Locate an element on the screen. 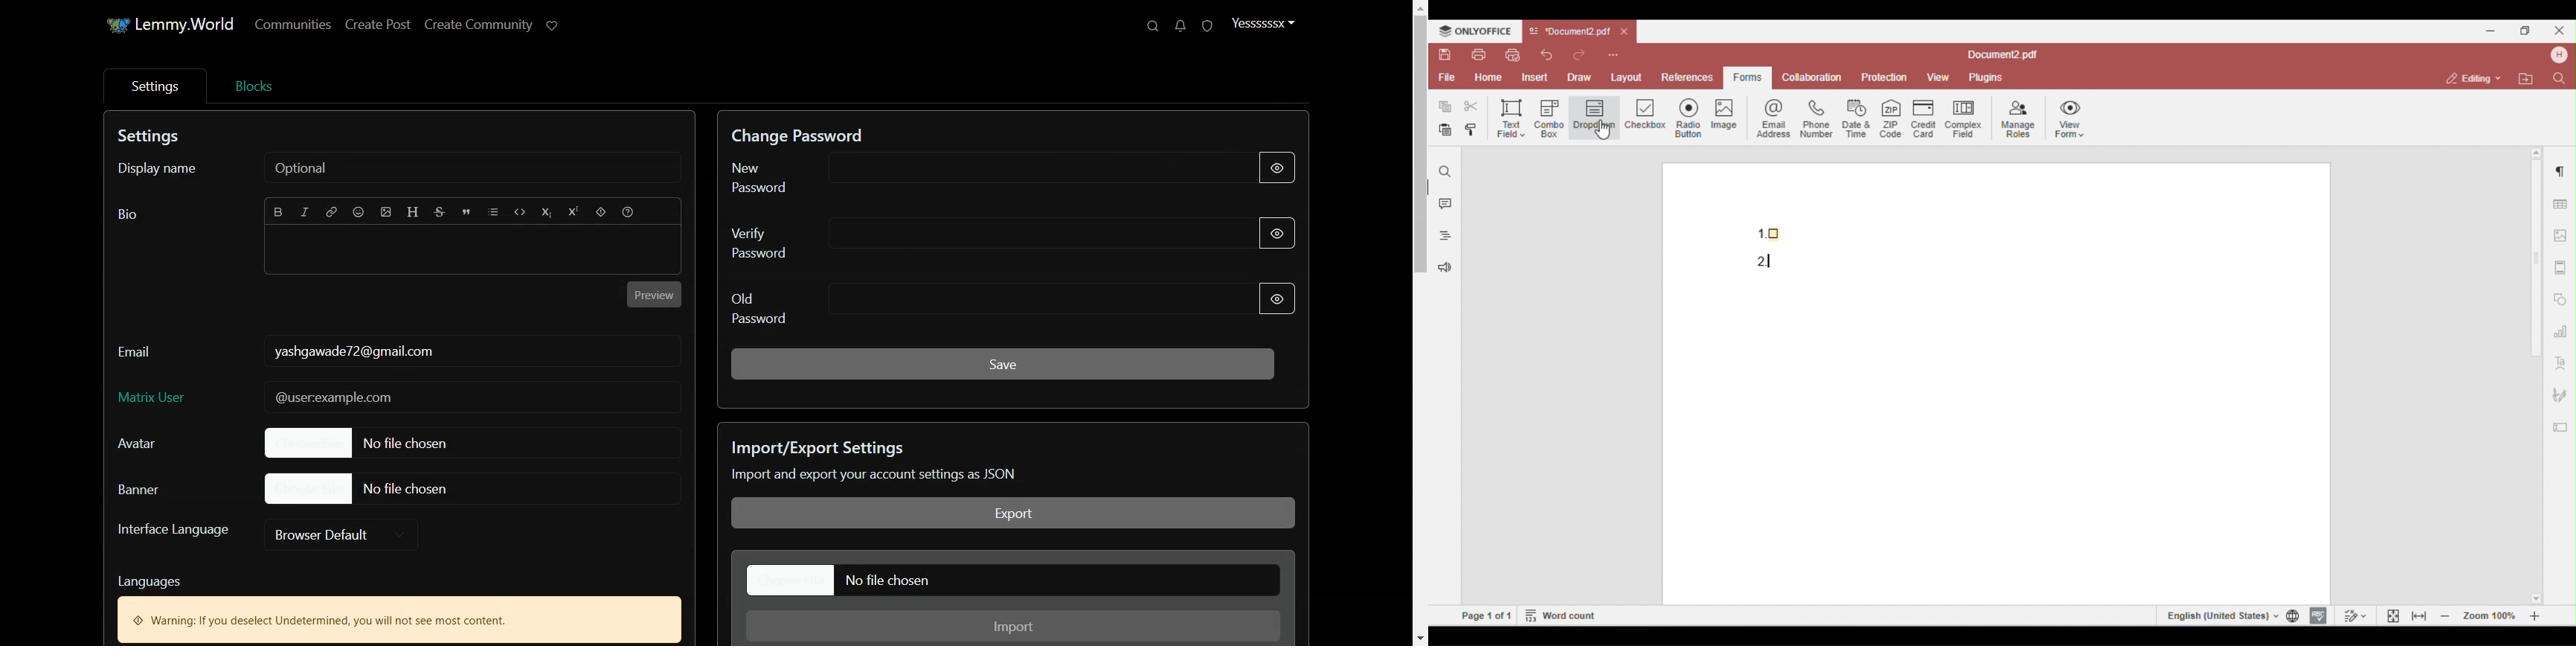 The width and height of the screenshot is (2576, 672). Old Password is located at coordinates (1012, 304).